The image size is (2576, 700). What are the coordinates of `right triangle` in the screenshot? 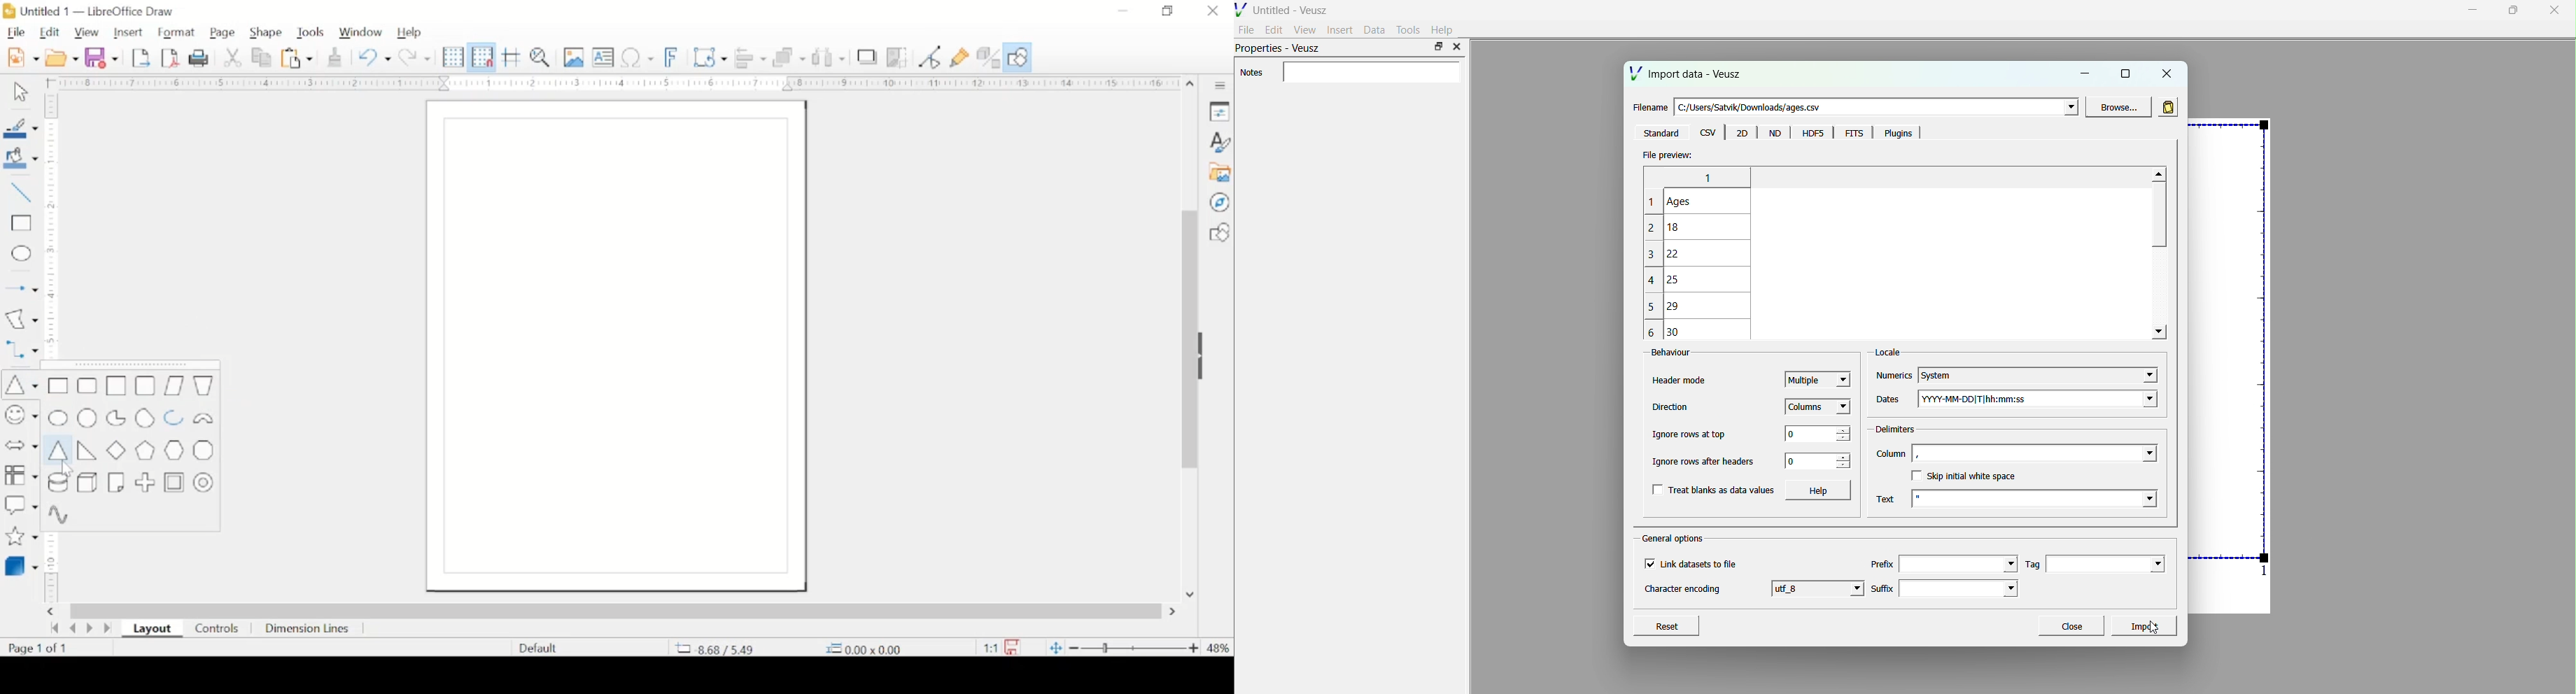 It's located at (86, 451).